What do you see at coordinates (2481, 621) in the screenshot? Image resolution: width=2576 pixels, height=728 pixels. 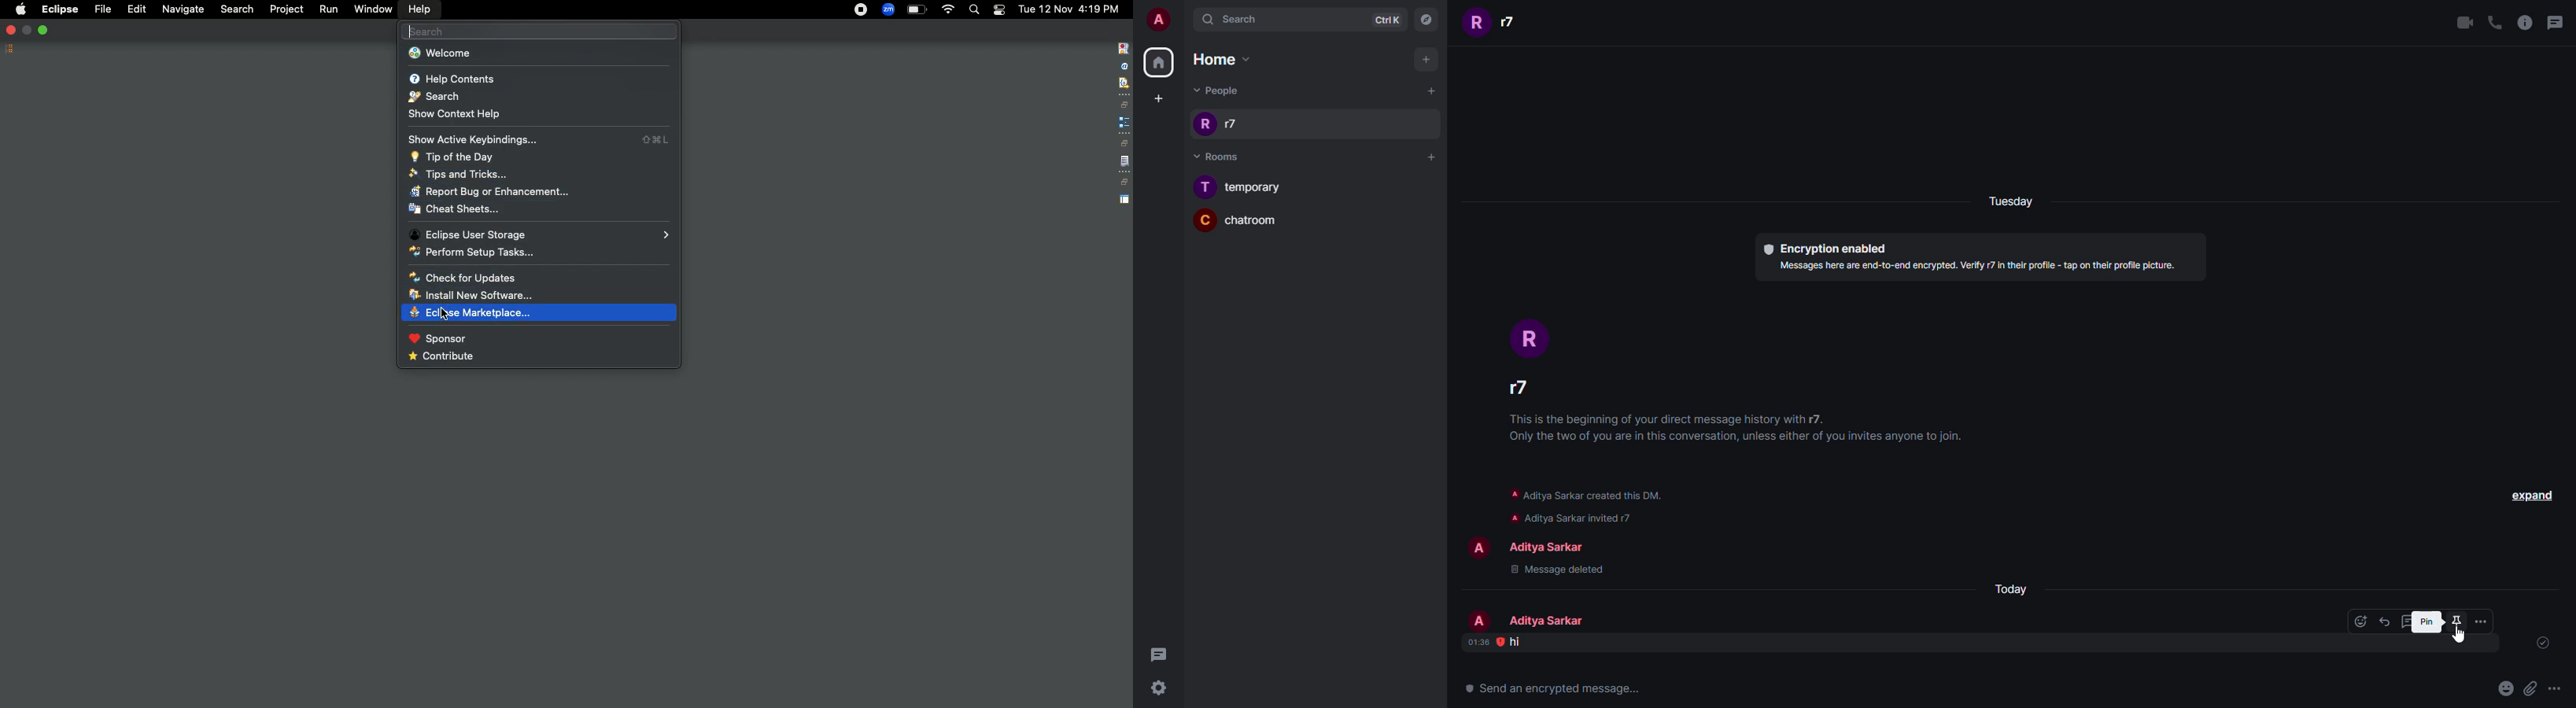 I see `more` at bounding box center [2481, 621].